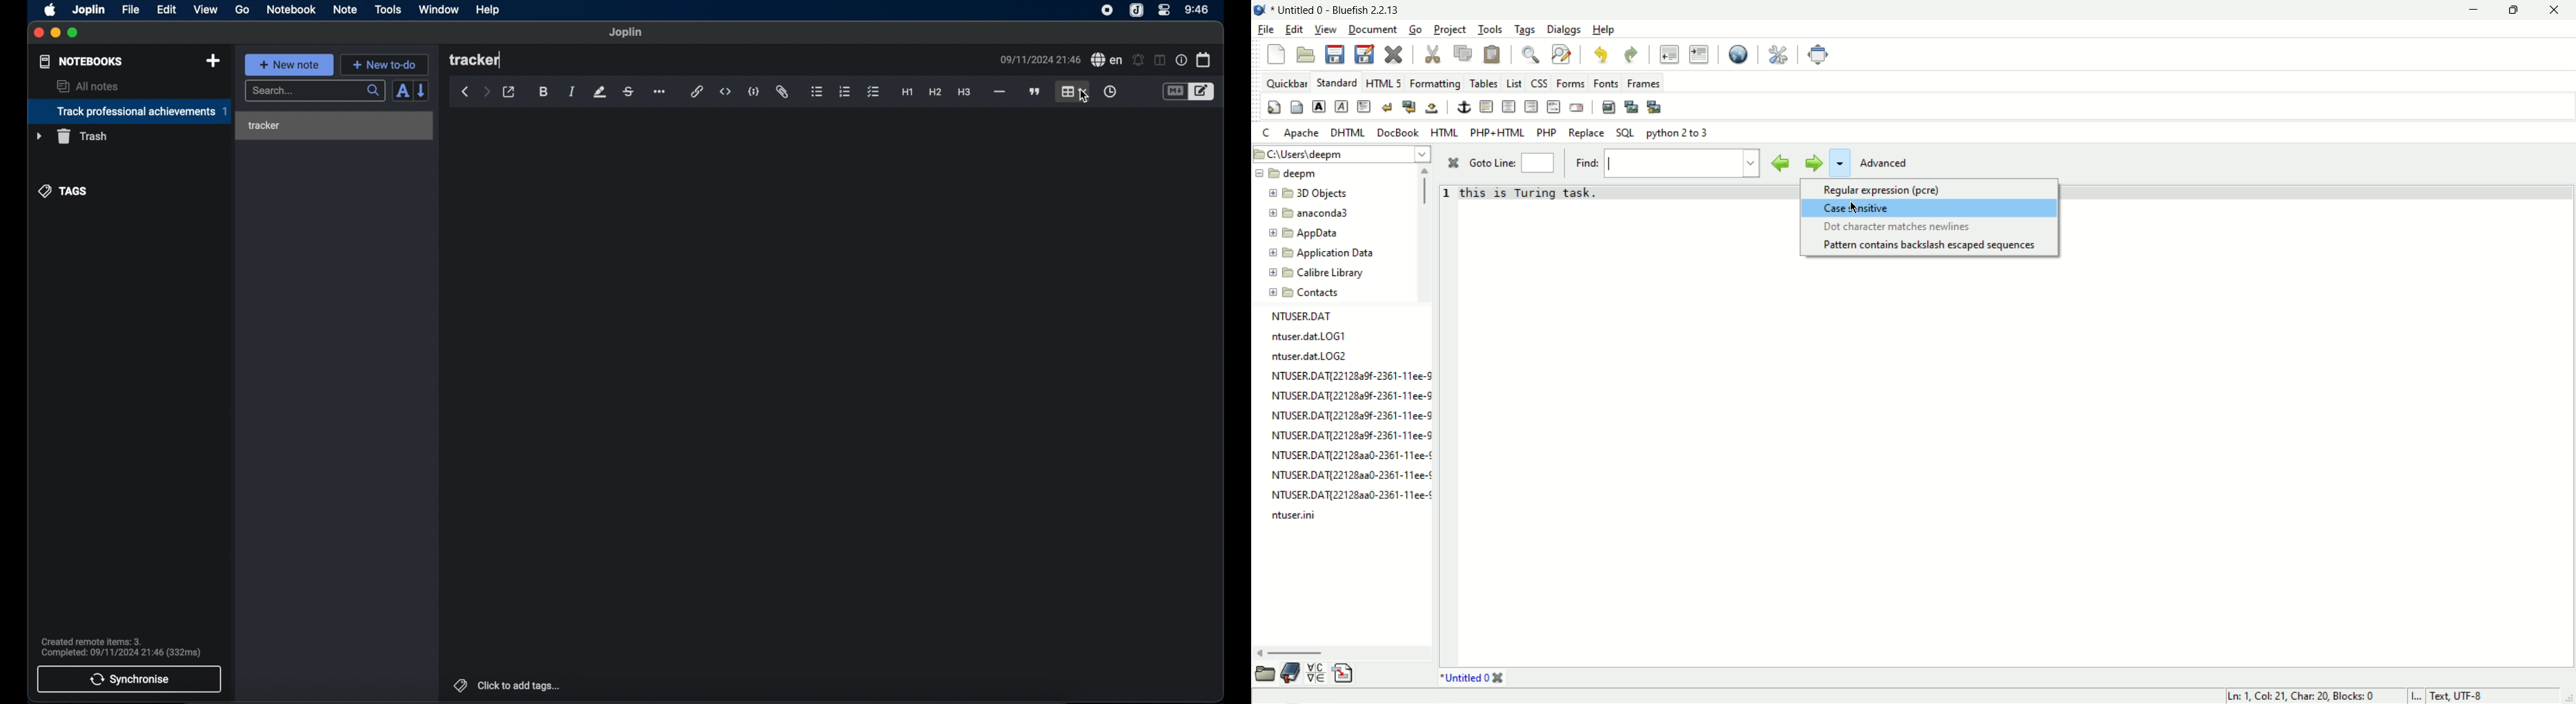  What do you see at coordinates (965, 93) in the screenshot?
I see `heading 3` at bounding box center [965, 93].